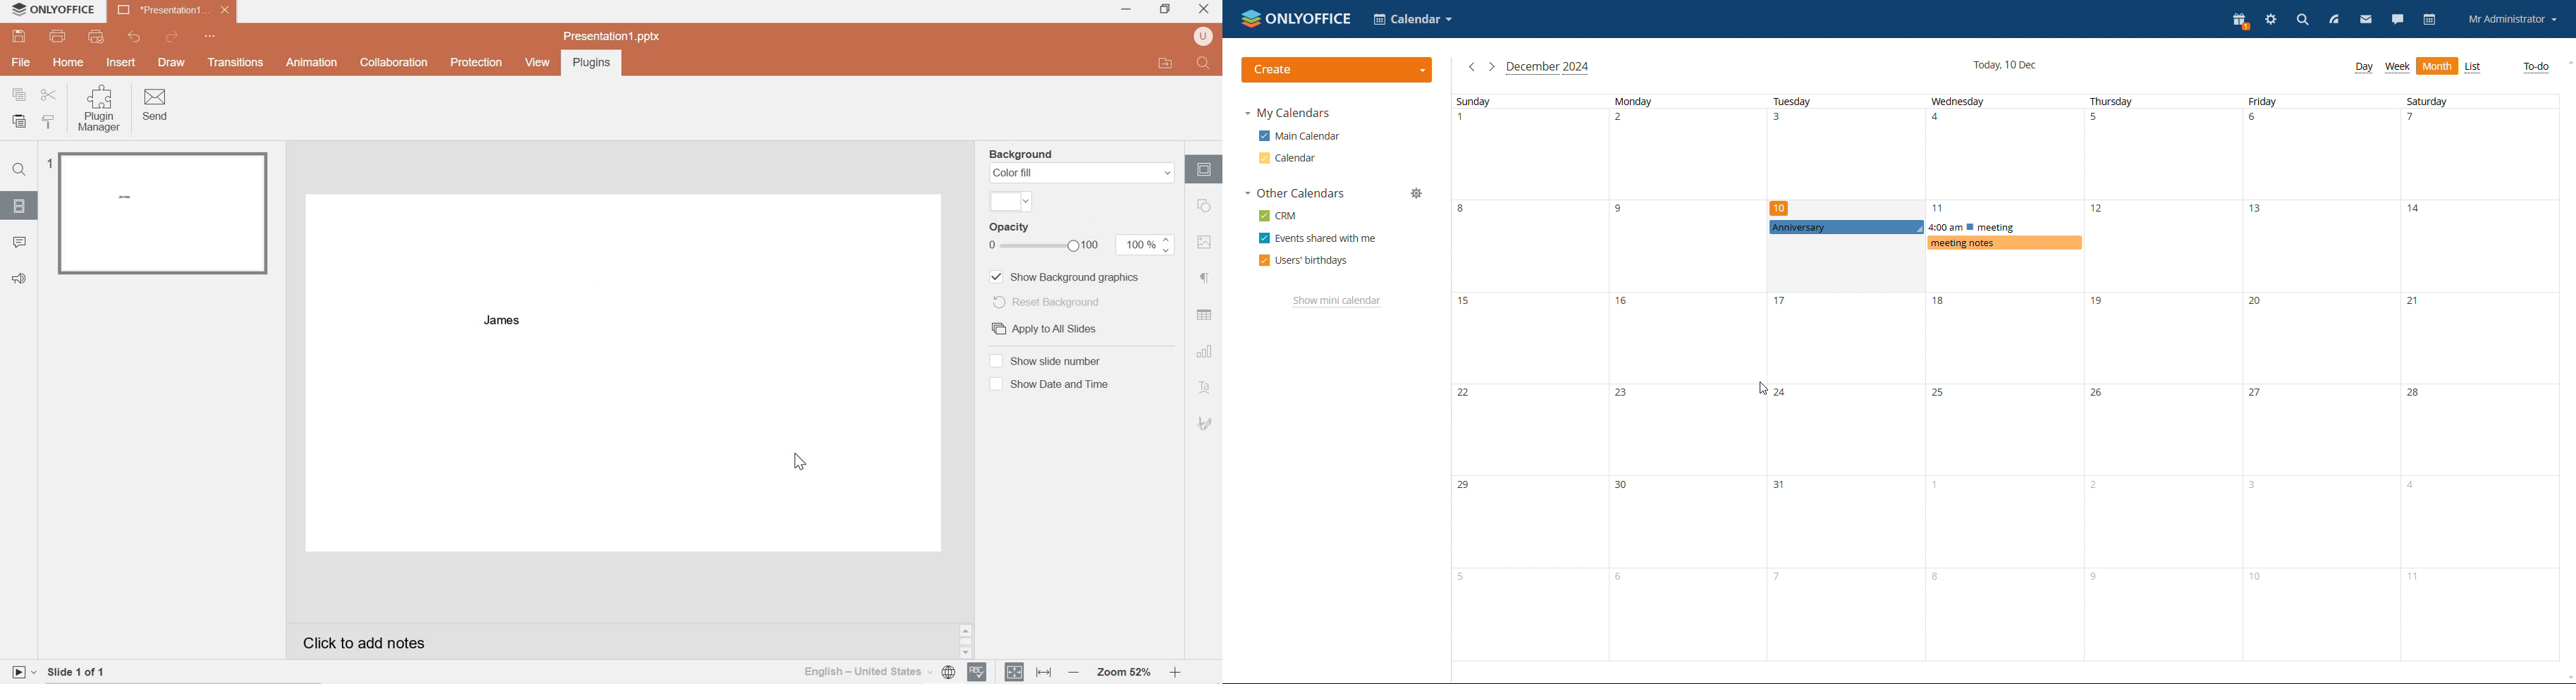 This screenshot has width=2576, height=700. Describe the element at coordinates (2008, 378) in the screenshot. I see `wednesday` at that location.